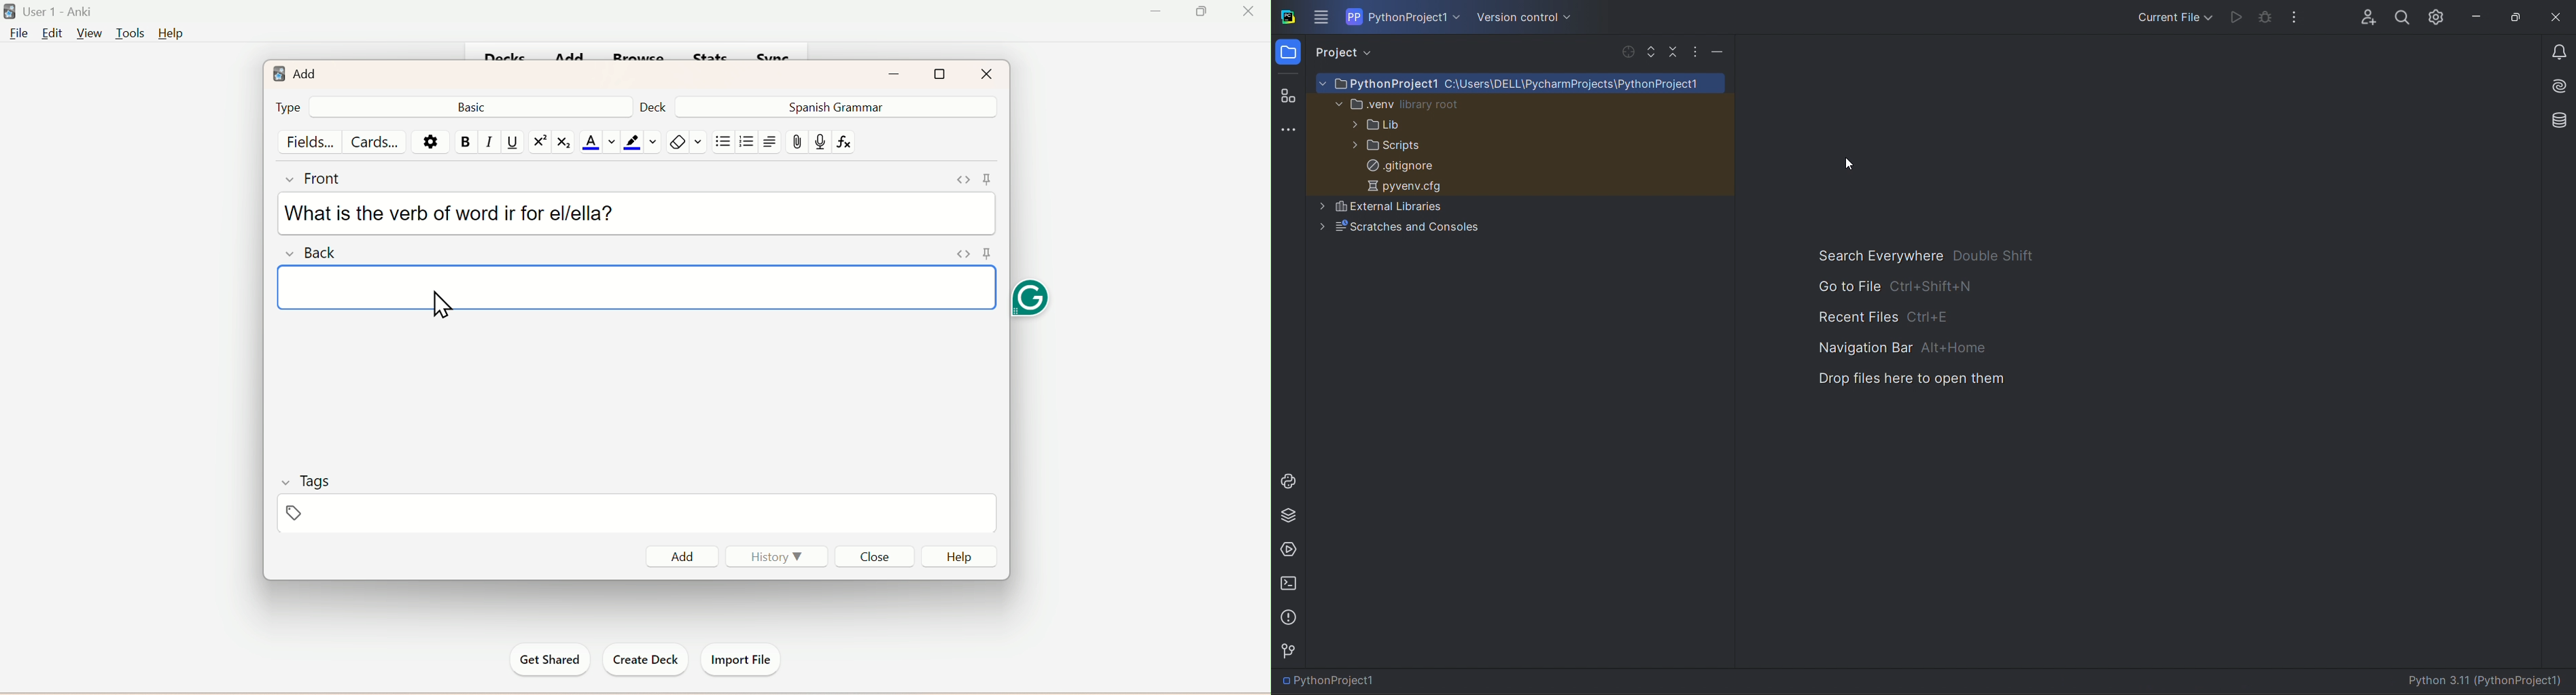 The width and height of the screenshot is (2576, 700). What do you see at coordinates (740, 658) in the screenshot?
I see `Import File` at bounding box center [740, 658].